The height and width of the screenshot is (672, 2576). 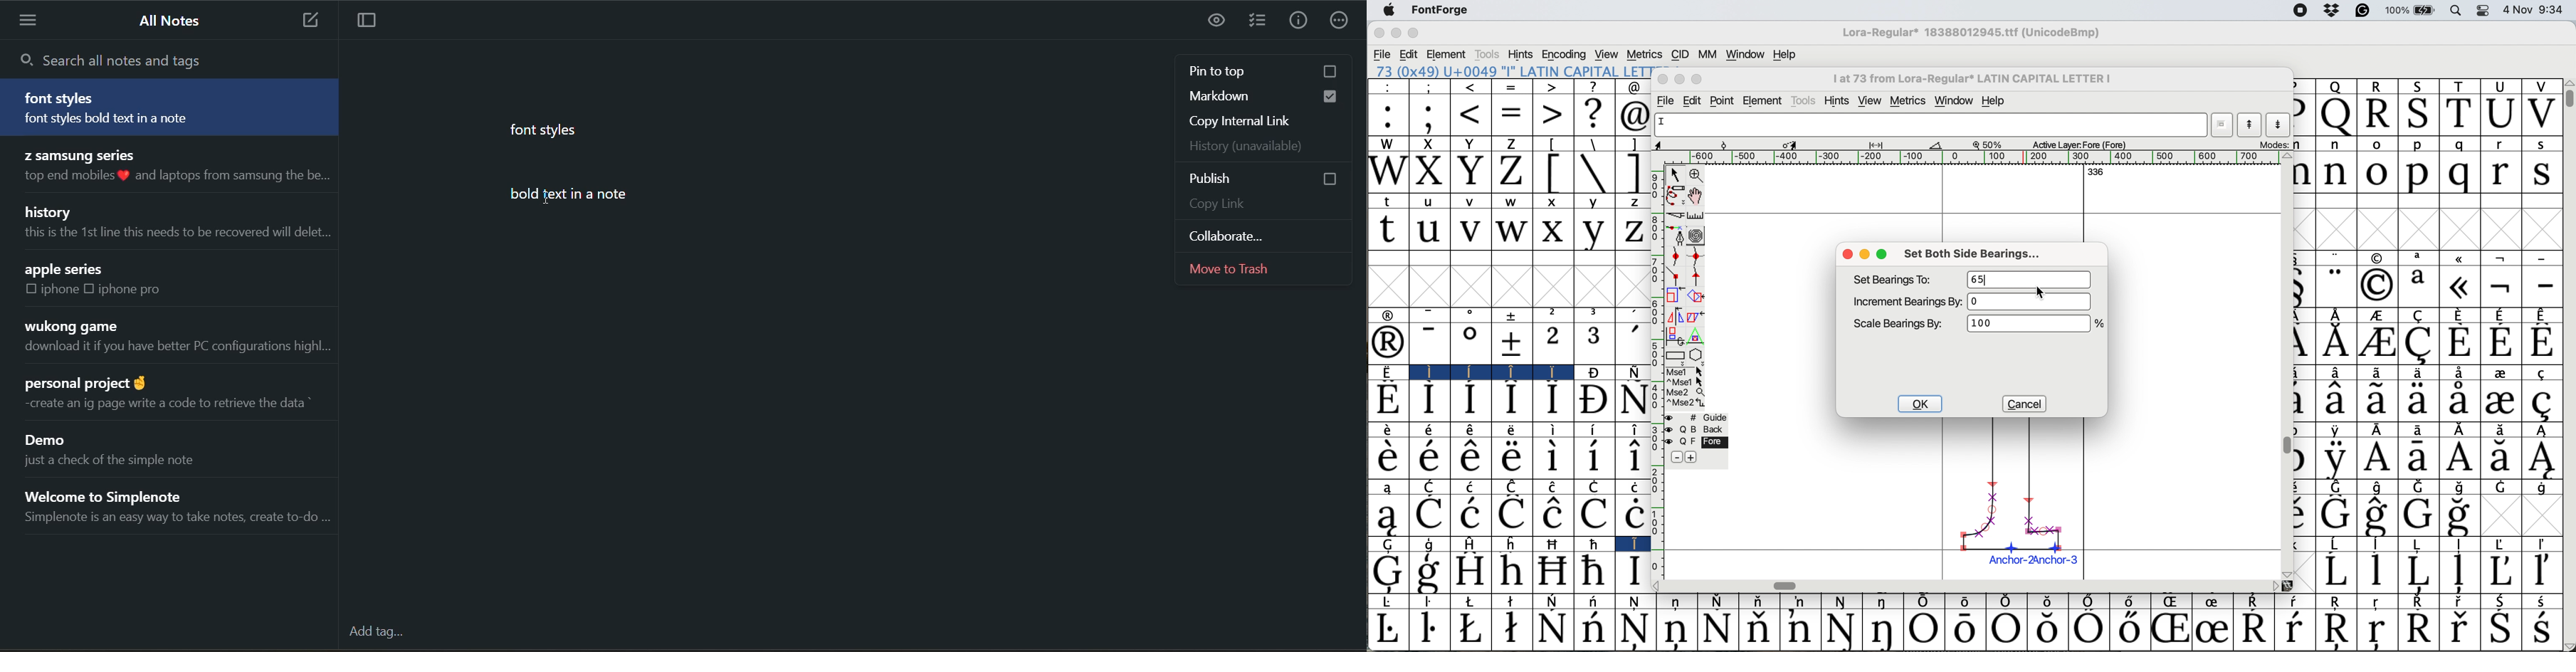 I want to click on help, so click(x=1783, y=55).